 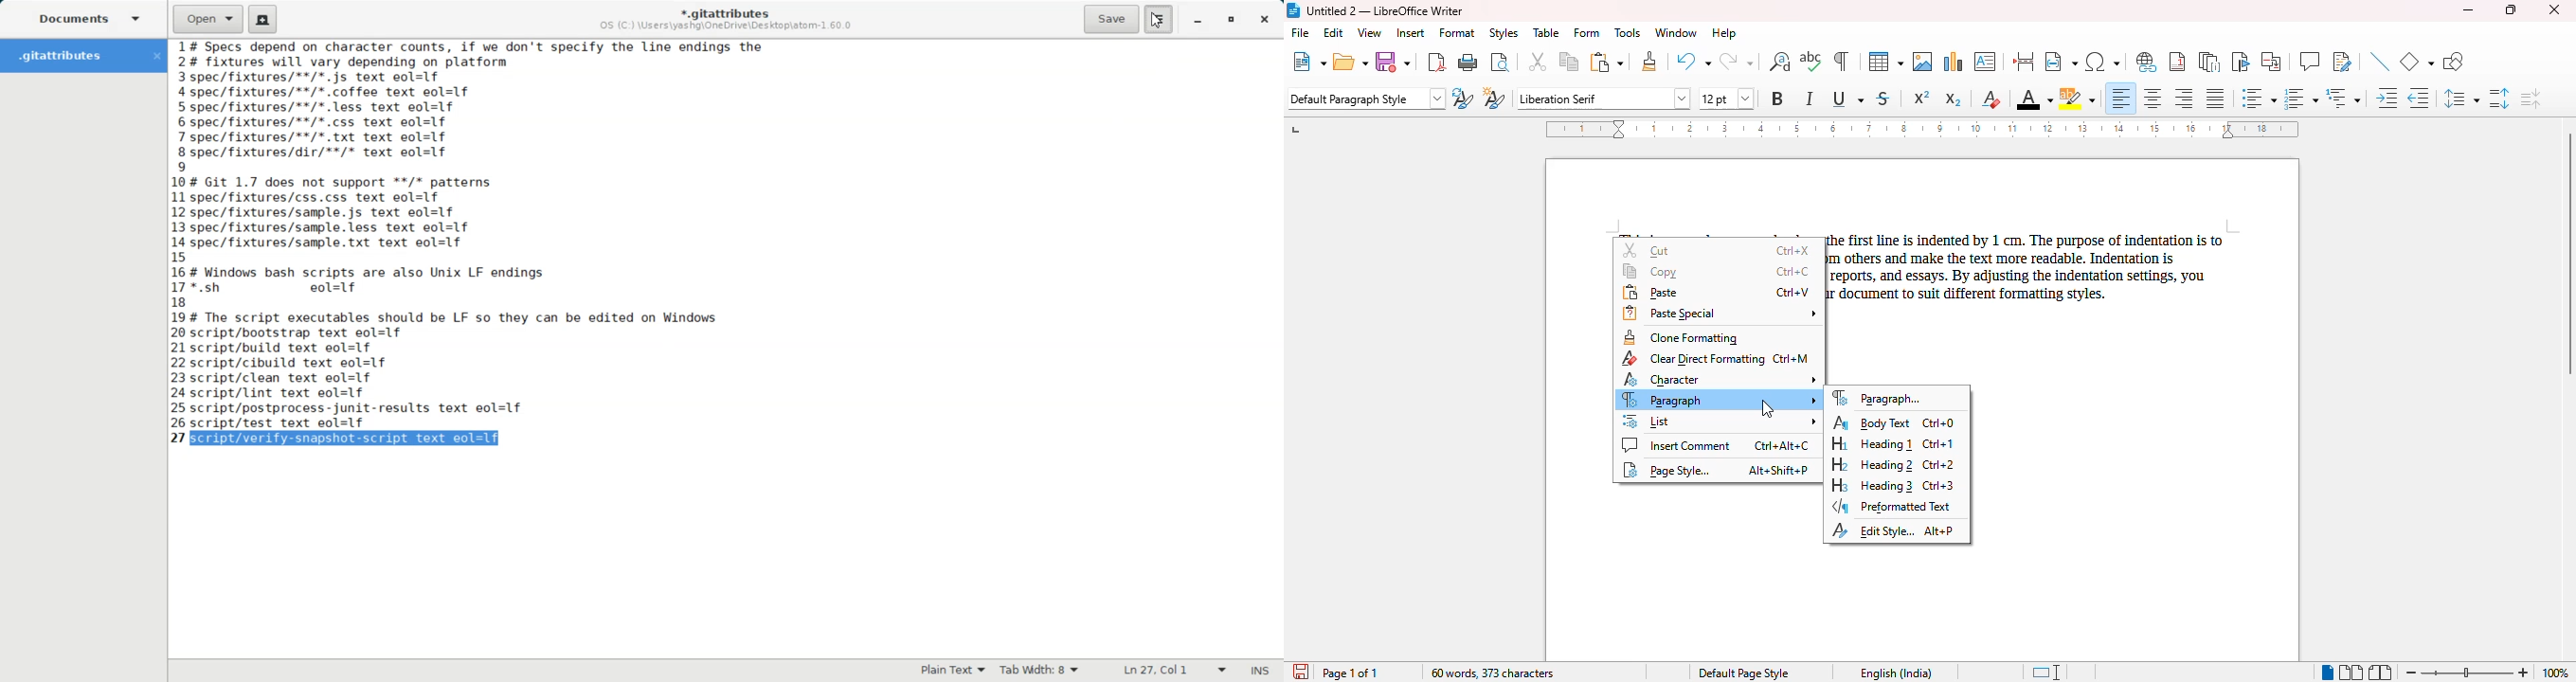 I want to click on paste special, so click(x=1720, y=314).